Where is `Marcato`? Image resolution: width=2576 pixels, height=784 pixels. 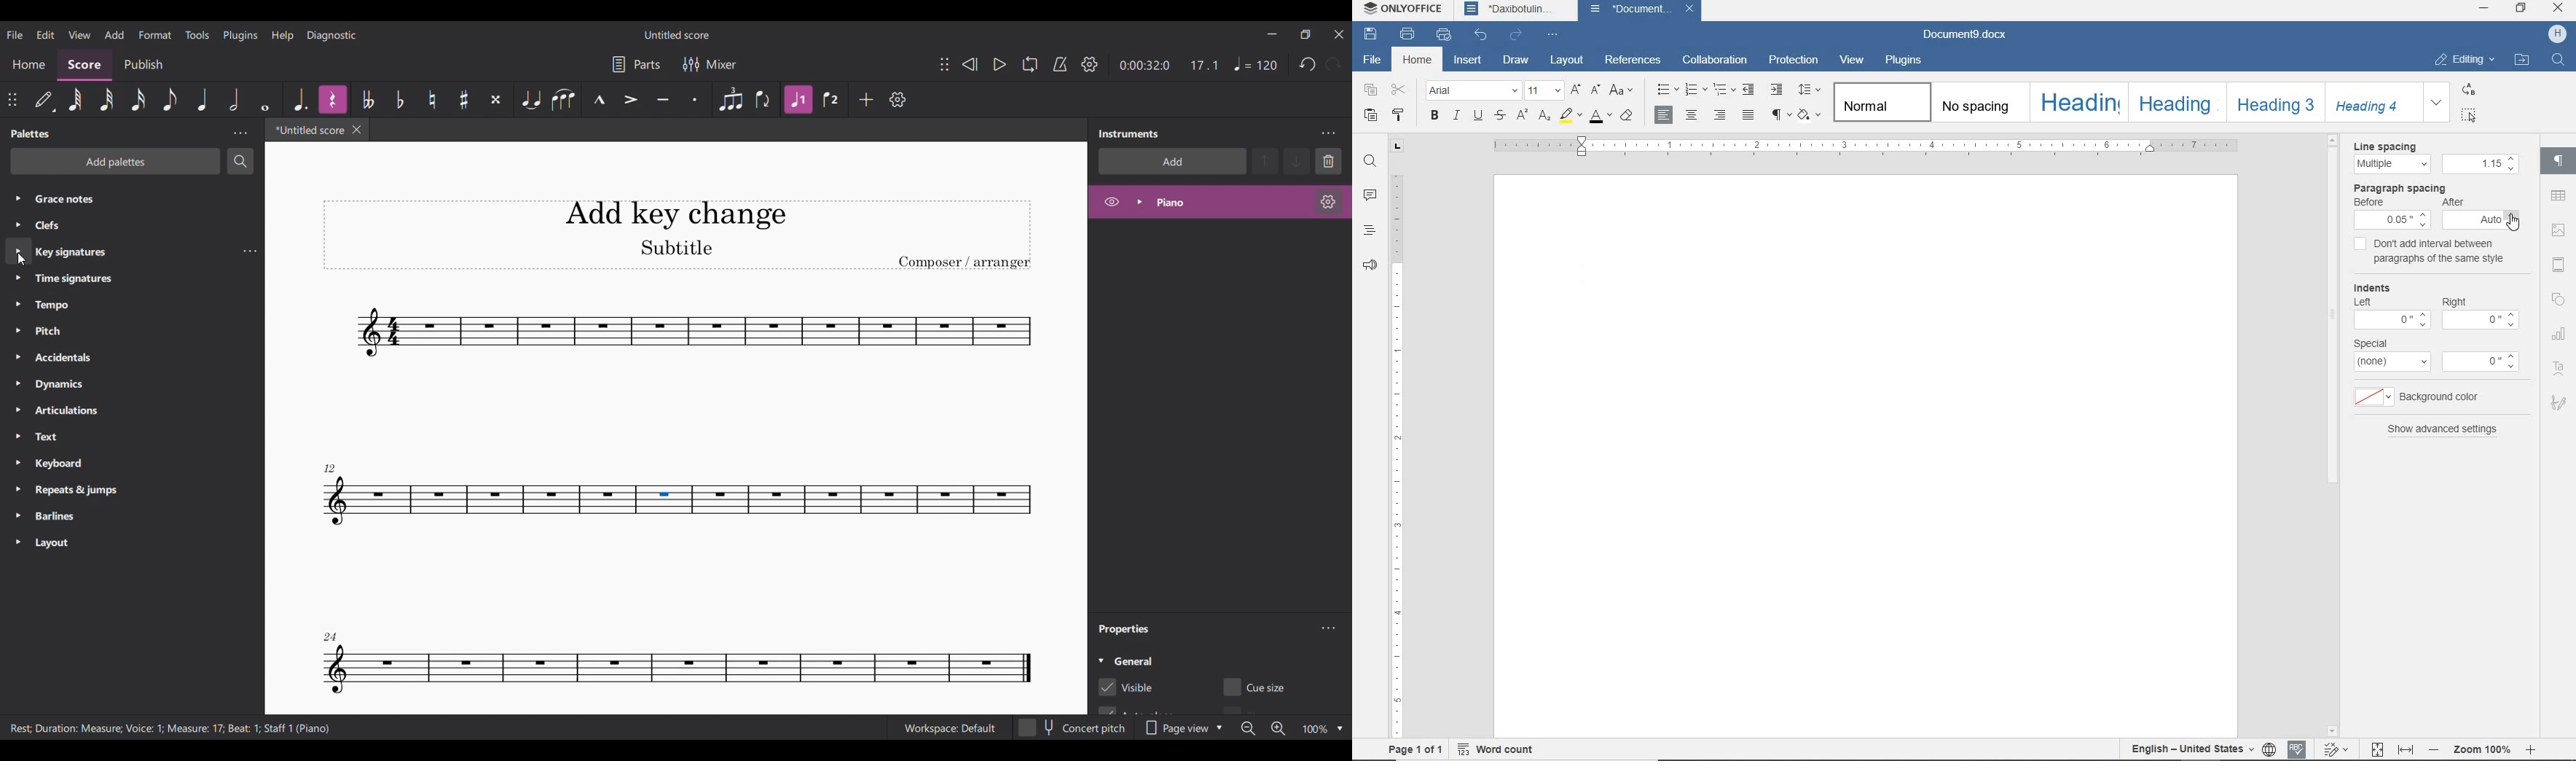
Marcato is located at coordinates (599, 99).